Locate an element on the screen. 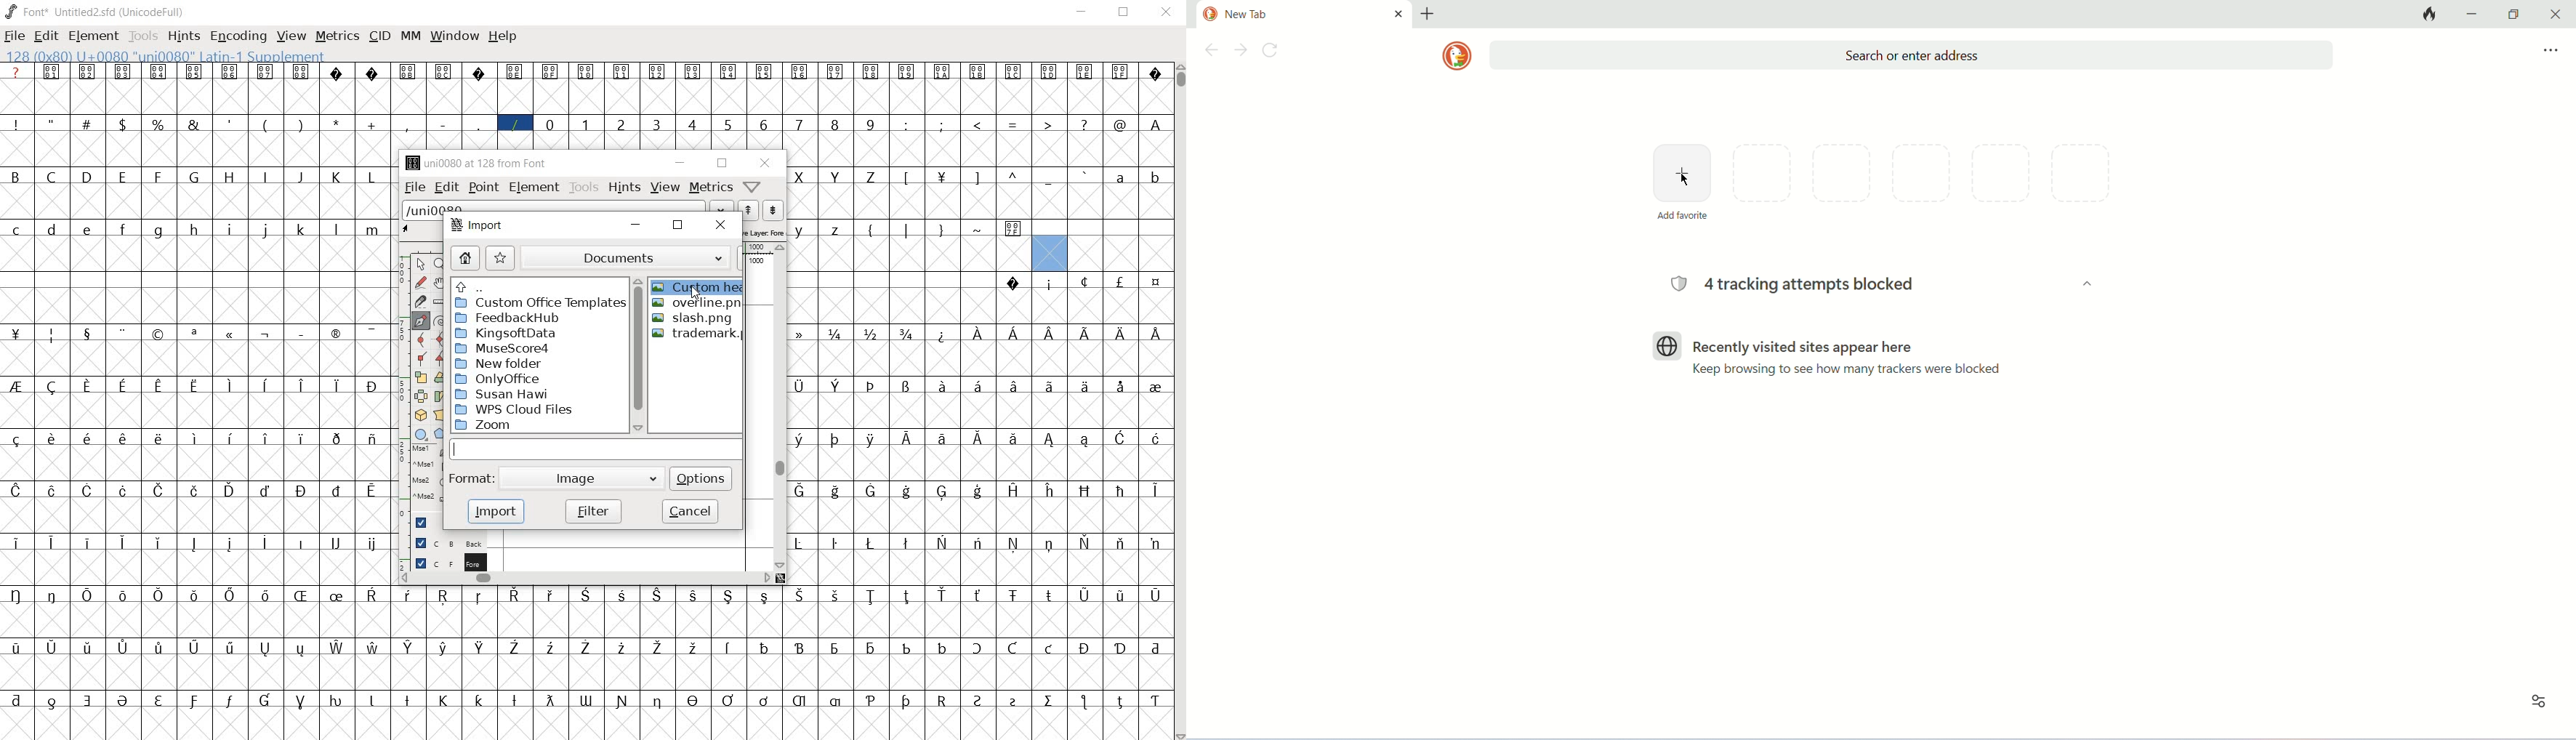 The width and height of the screenshot is (2576, 756). maximize is located at coordinates (2514, 14).